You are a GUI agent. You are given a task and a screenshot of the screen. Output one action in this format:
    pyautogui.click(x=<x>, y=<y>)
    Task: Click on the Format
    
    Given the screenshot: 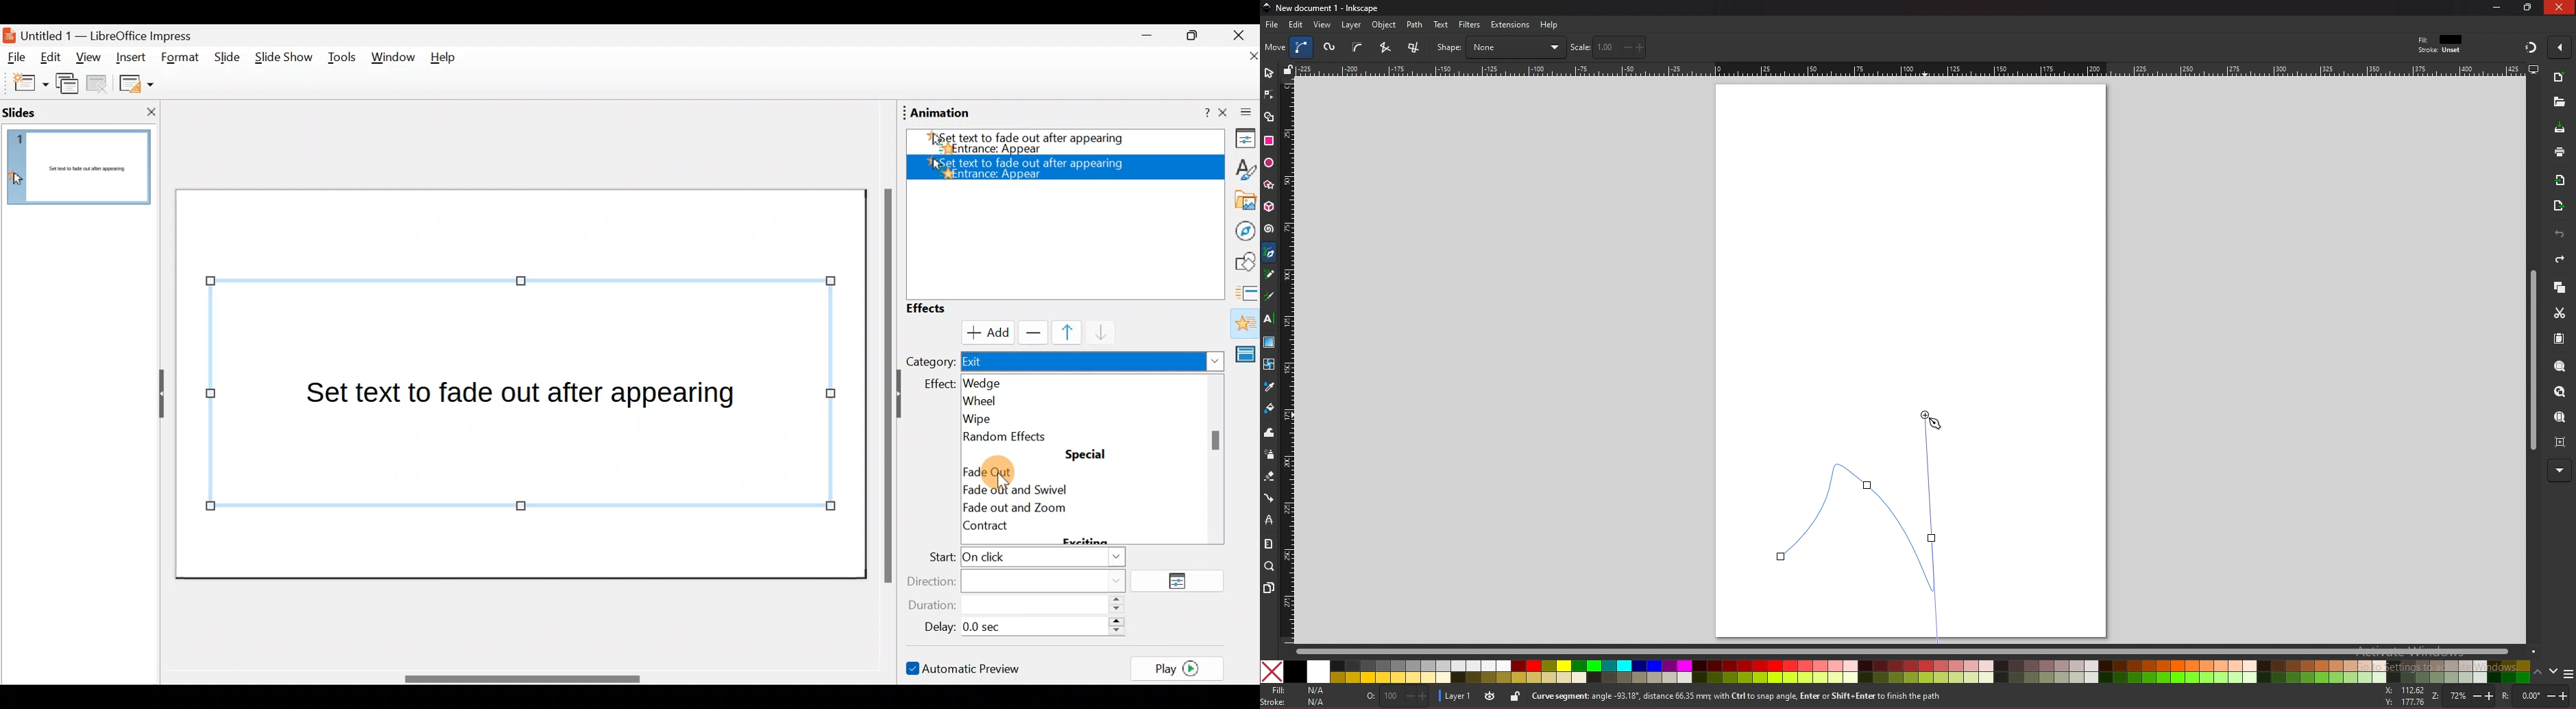 What is the action you would take?
    pyautogui.click(x=180, y=58)
    